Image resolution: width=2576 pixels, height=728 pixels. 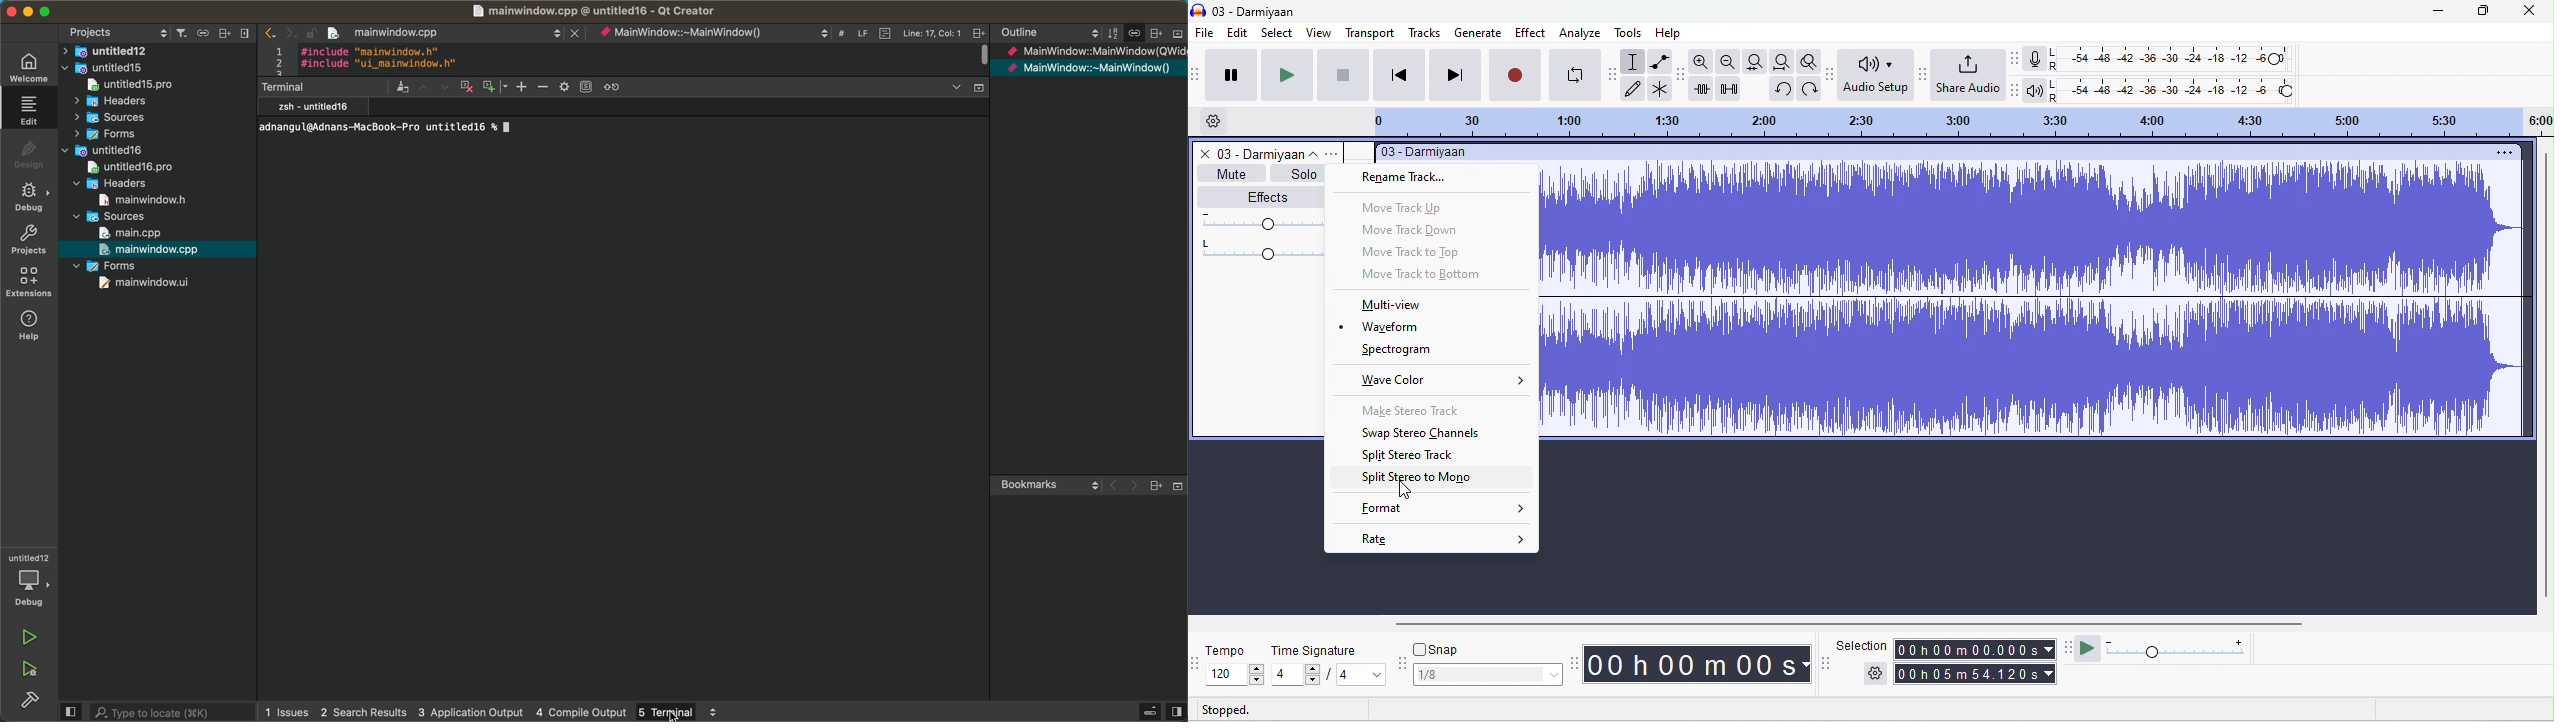 What do you see at coordinates (148, 151) in the screenshot?
I see `file and folder` at bounding box center [148, 151].